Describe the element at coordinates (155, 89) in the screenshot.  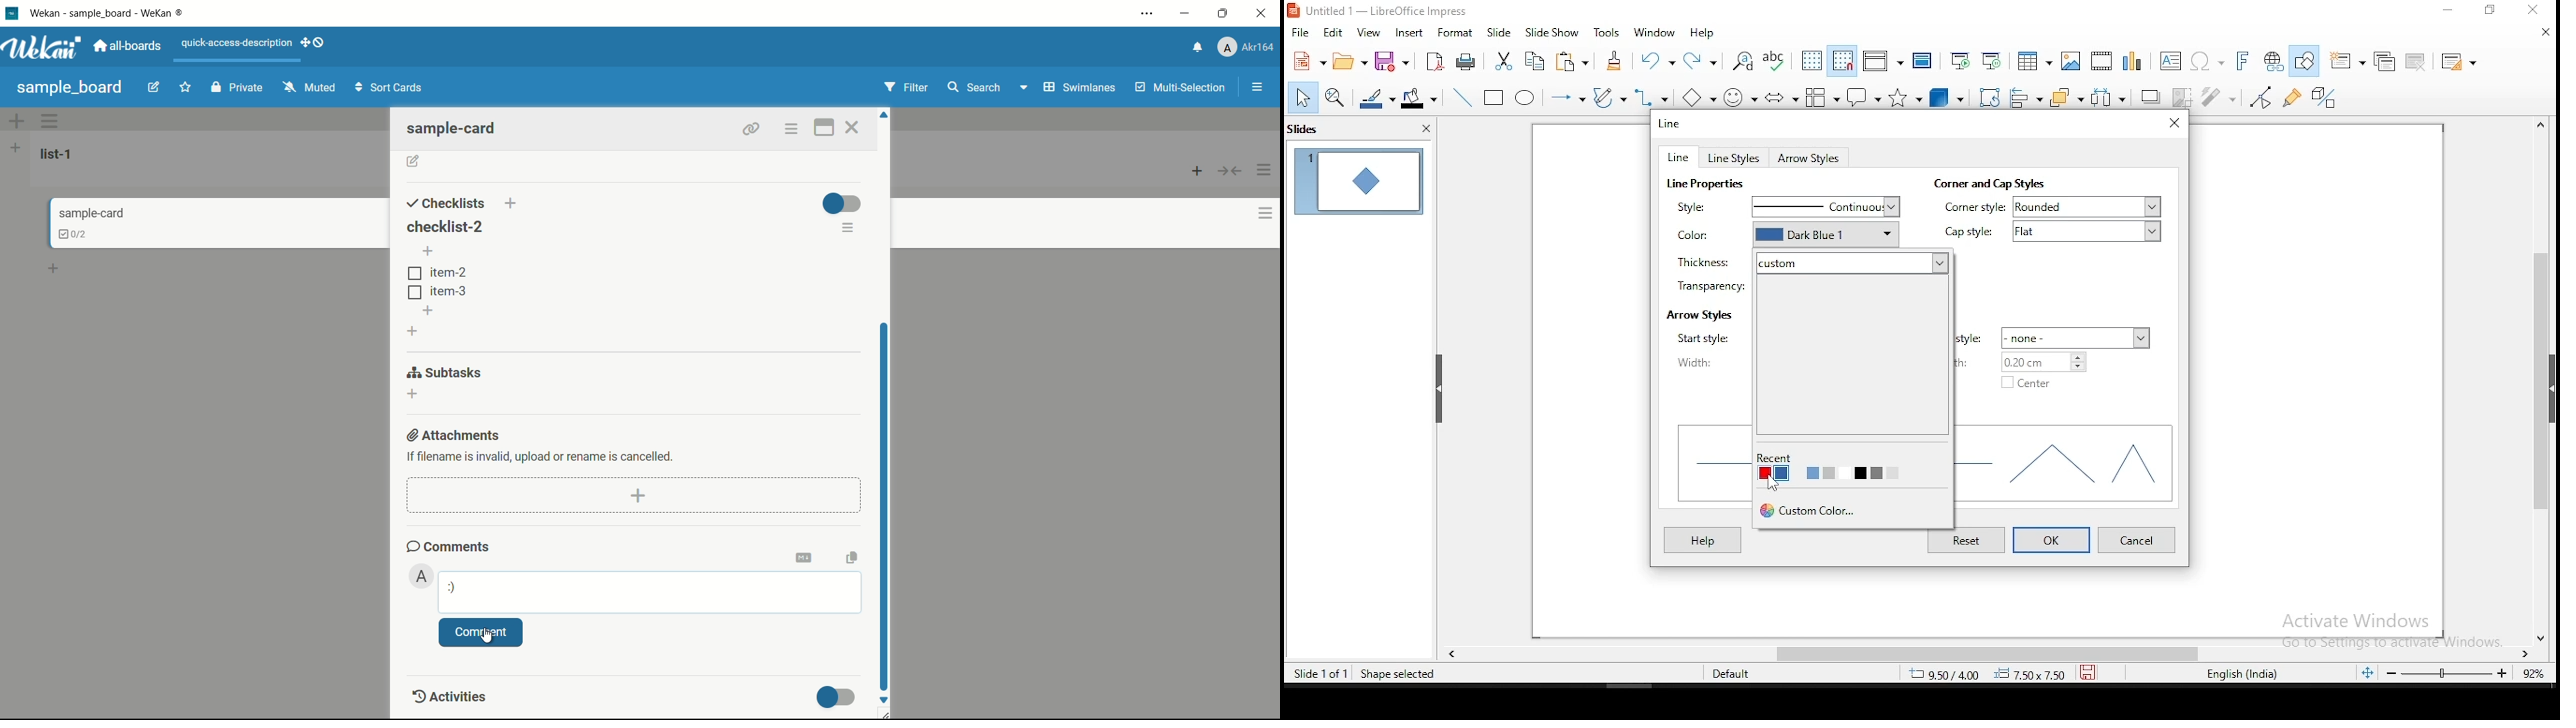
I see `edit` at that location.